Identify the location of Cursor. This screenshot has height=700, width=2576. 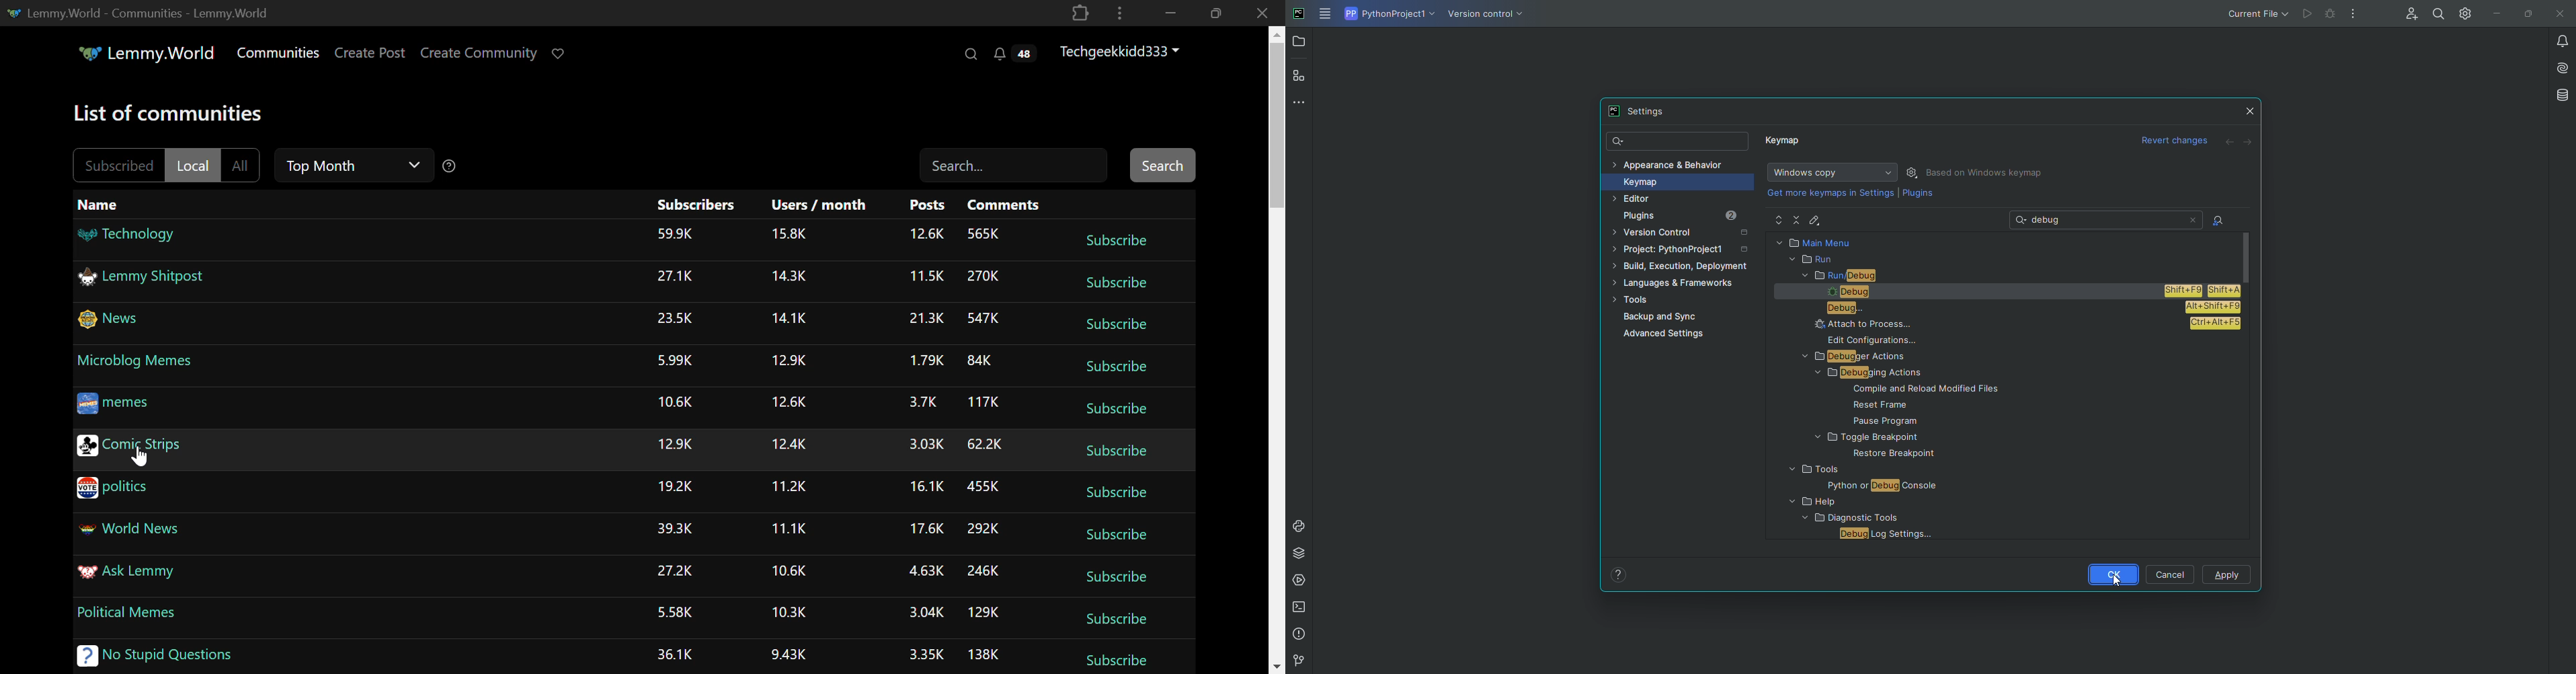
(2118, 576).